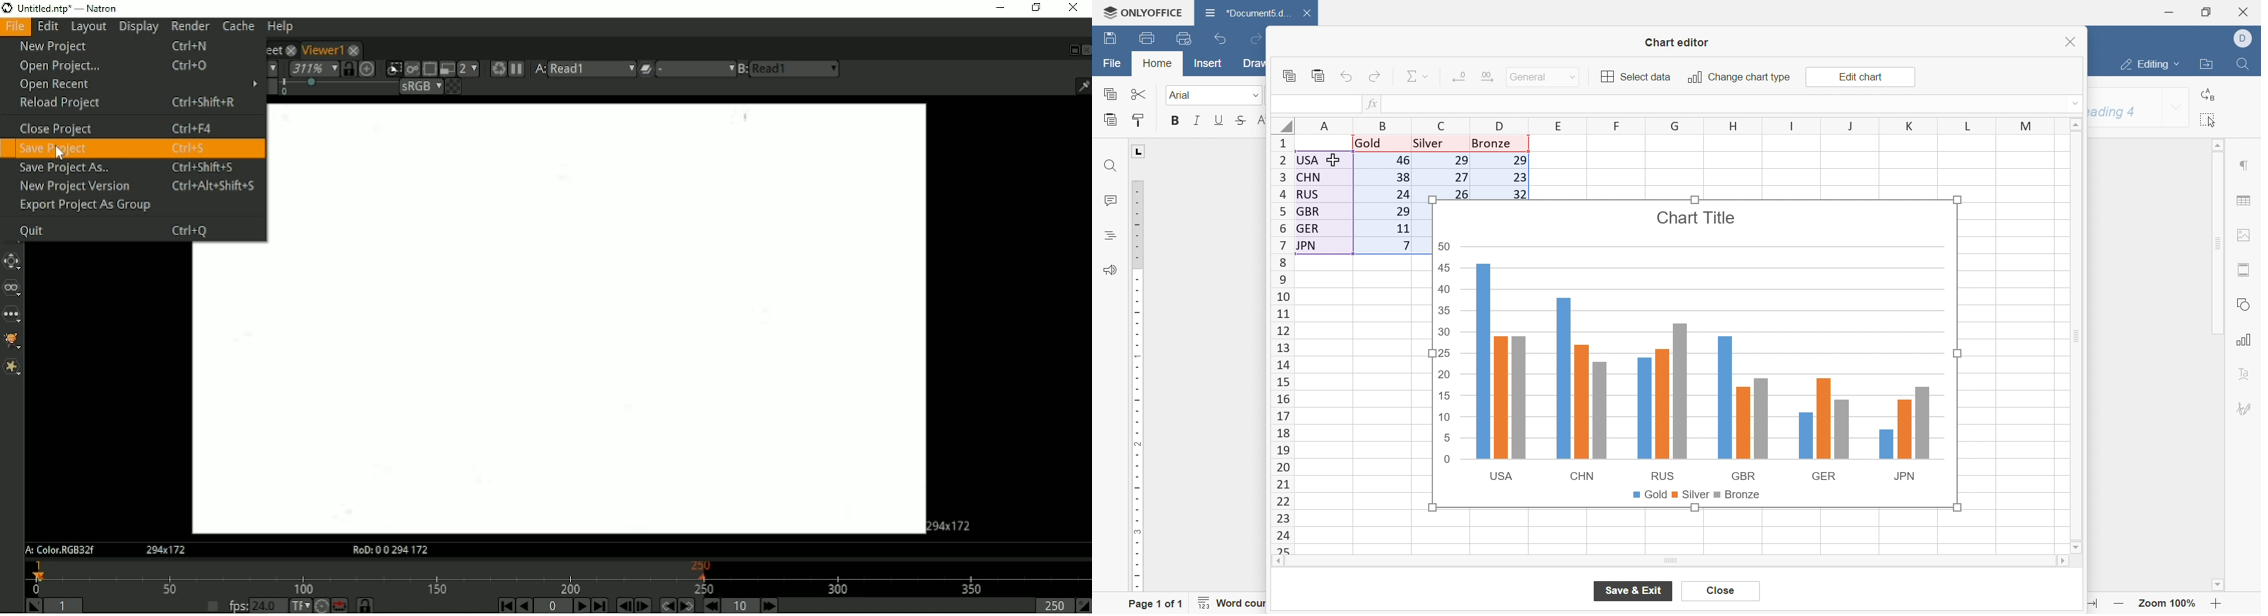 This screenshot has width=2268, height=616. What do you see at coordinates (2244, 200) in the screenshot?
I see `table settings` at bounding box center [2244, 200].